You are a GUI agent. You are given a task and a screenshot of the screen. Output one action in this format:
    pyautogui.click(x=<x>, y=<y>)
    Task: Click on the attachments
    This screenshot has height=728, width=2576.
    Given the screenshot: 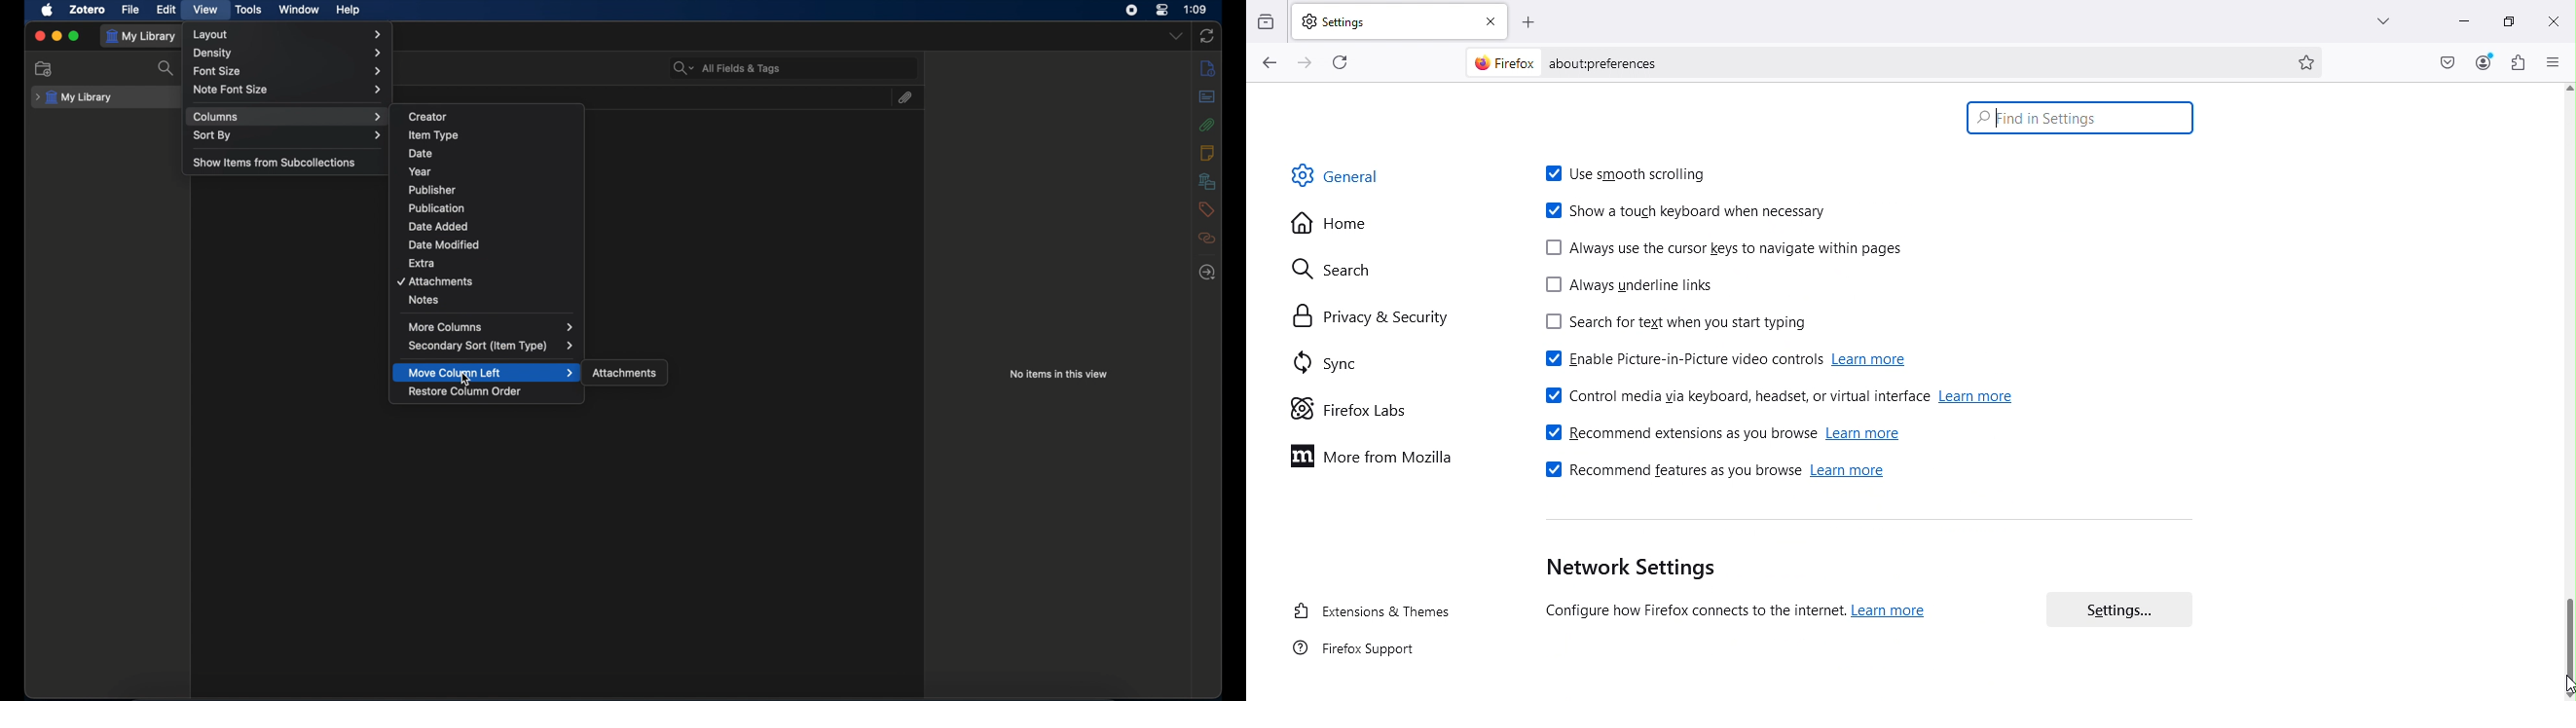 What is the action you would take?
    pyautogui.click(x=1206, y=125)
    